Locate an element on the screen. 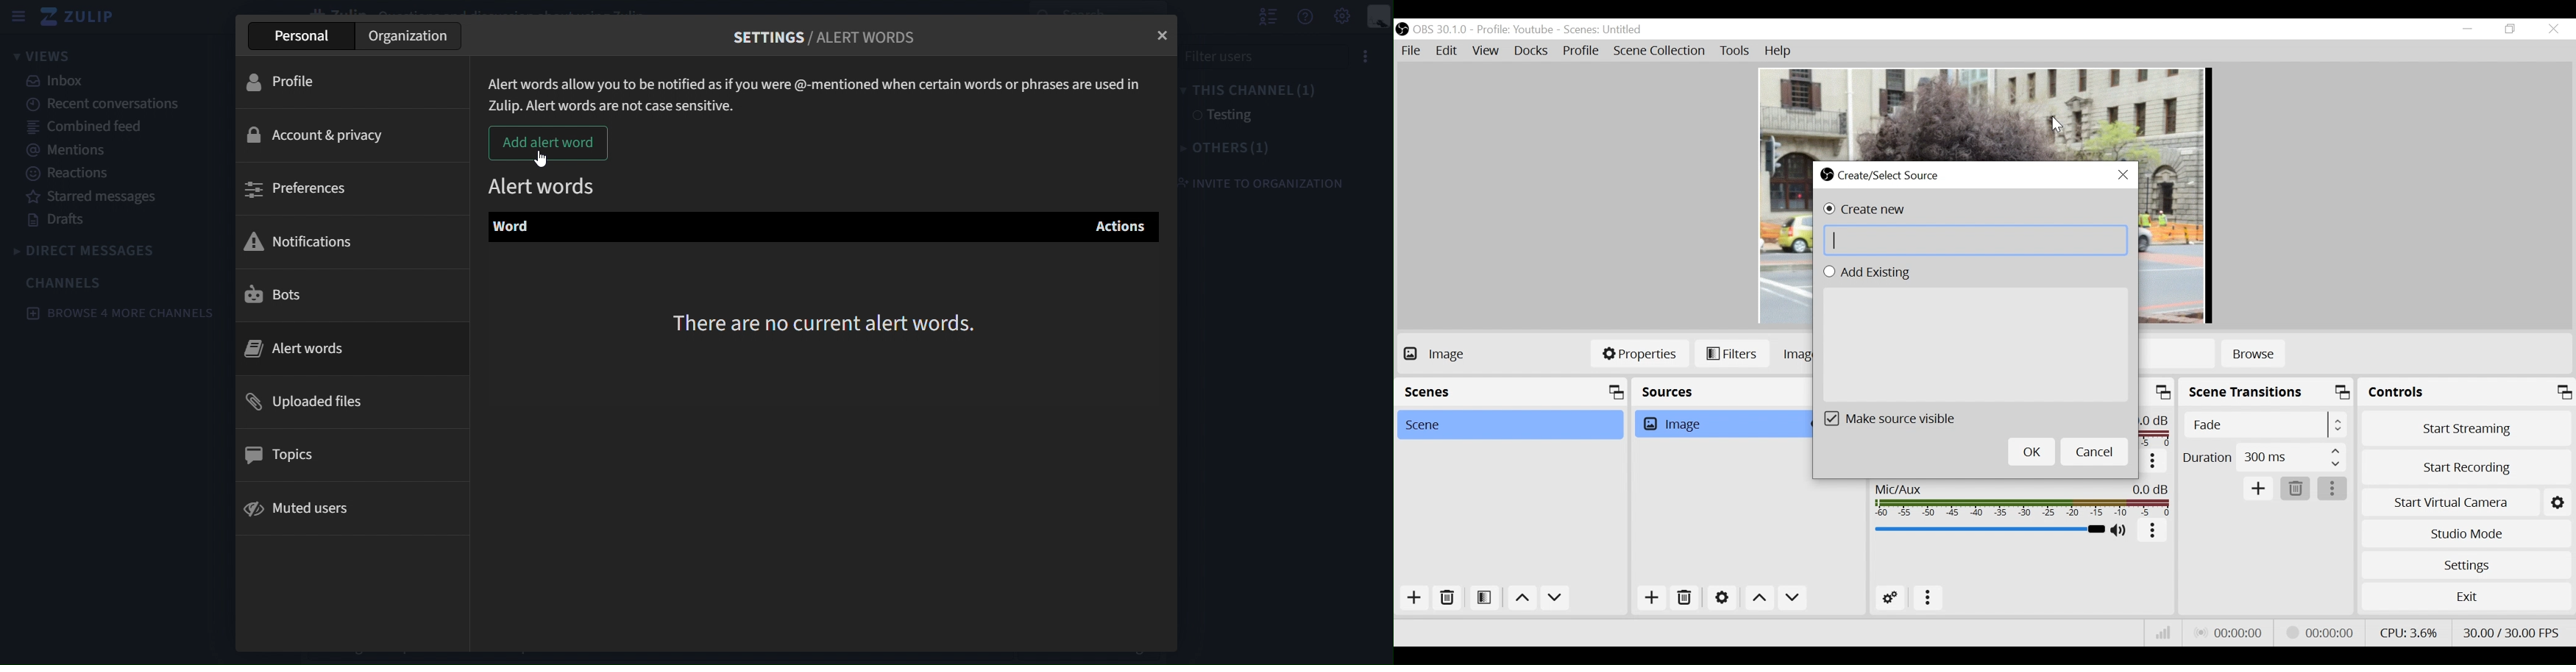 The width and height of the screenshot is (2576, 672). Profile is located at coordinates (1514, 30).